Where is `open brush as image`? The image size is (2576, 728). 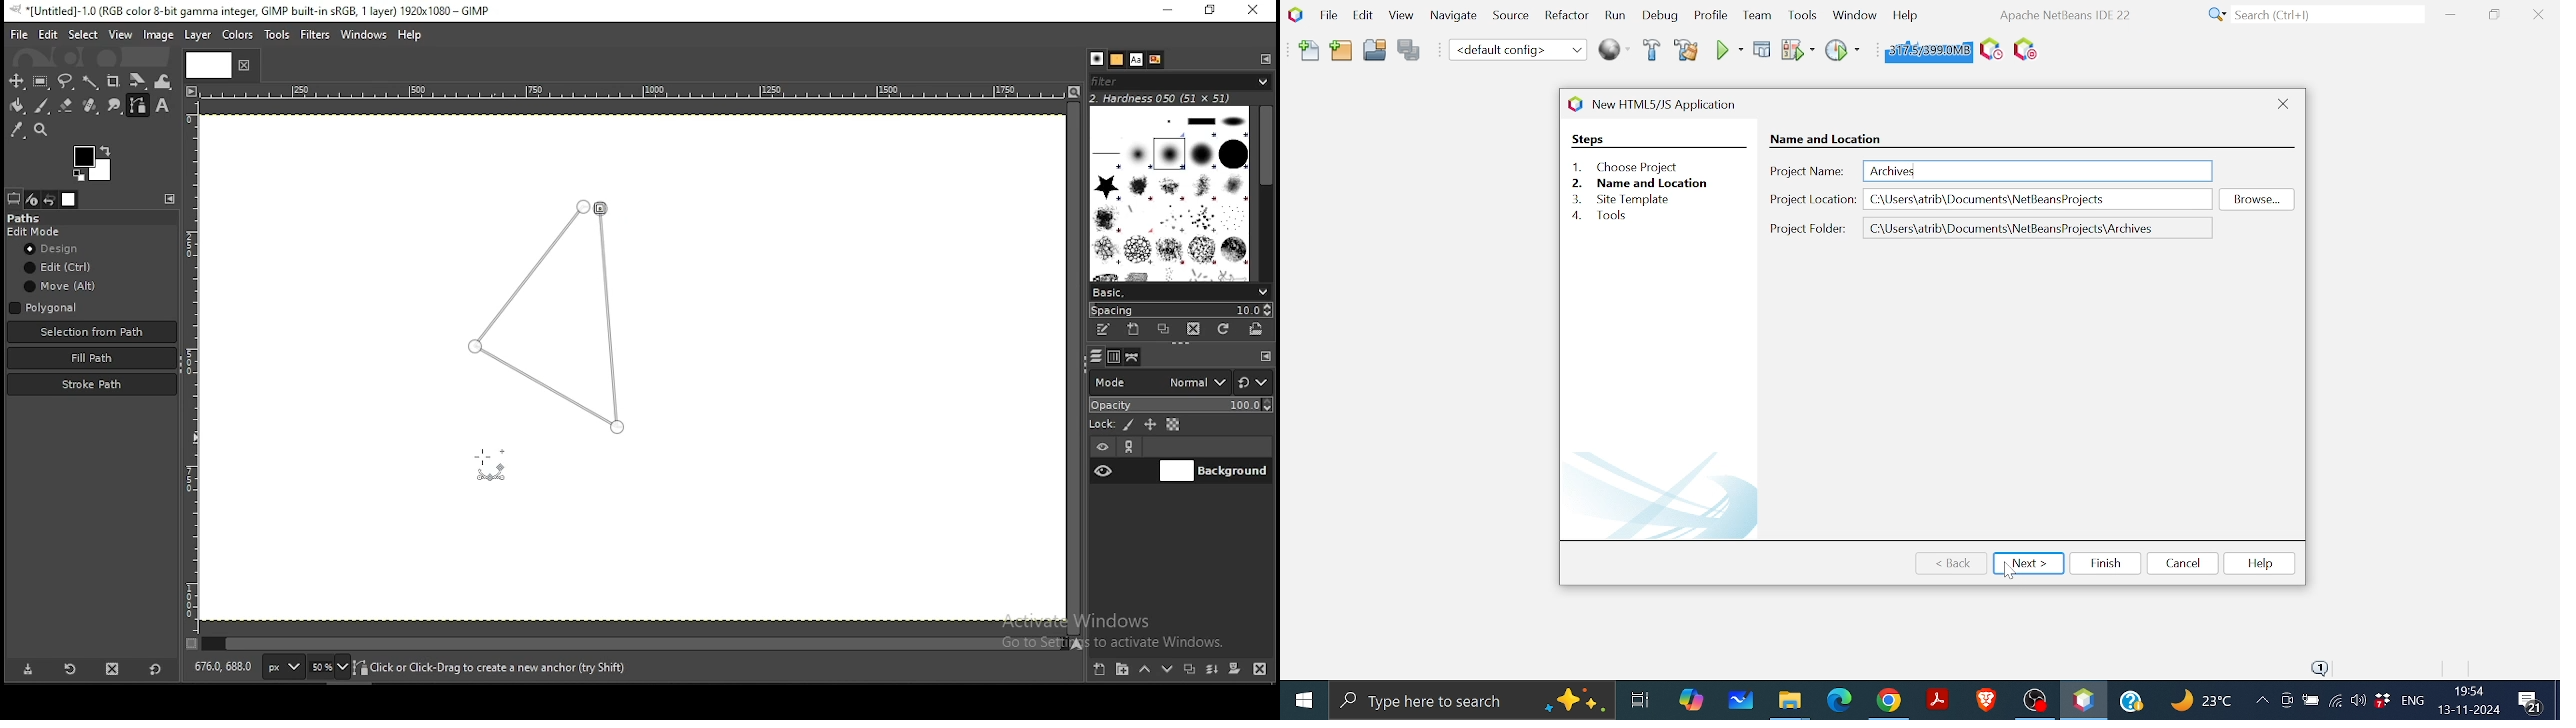 open brush as image is located at coordinates (1255, 331).